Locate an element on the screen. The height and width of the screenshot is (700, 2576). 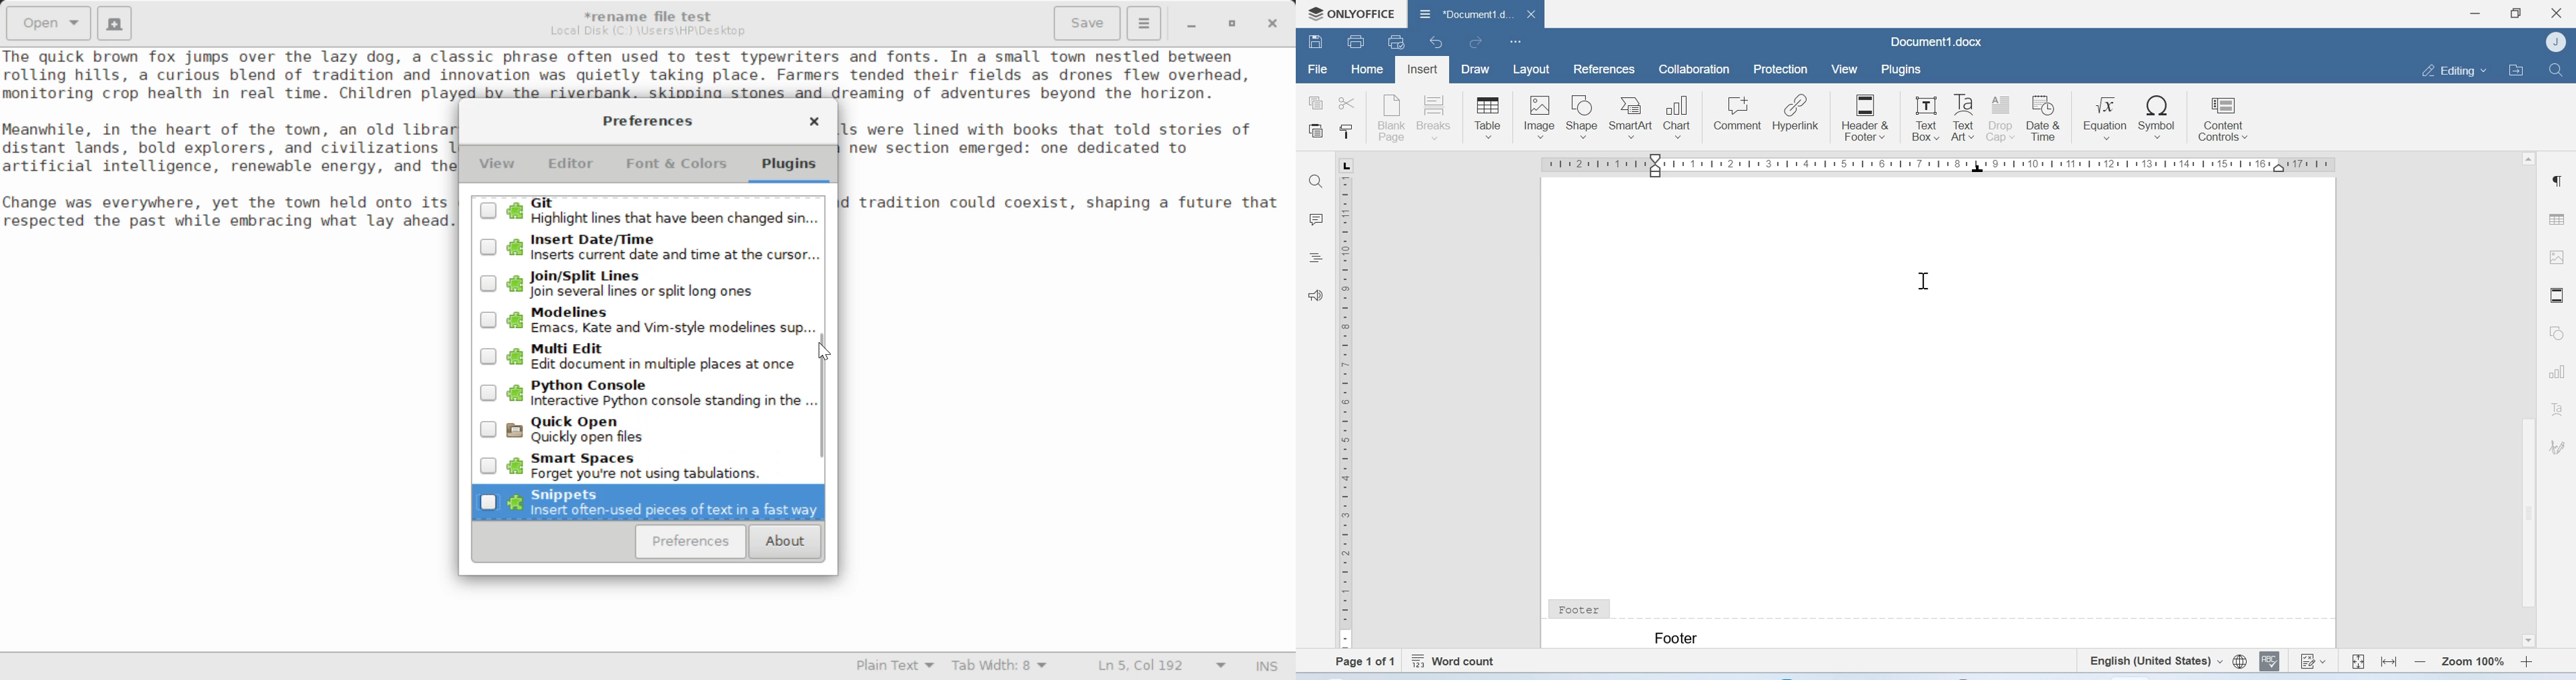
Plugins Tab Selected is located at coordinates (792, 169).